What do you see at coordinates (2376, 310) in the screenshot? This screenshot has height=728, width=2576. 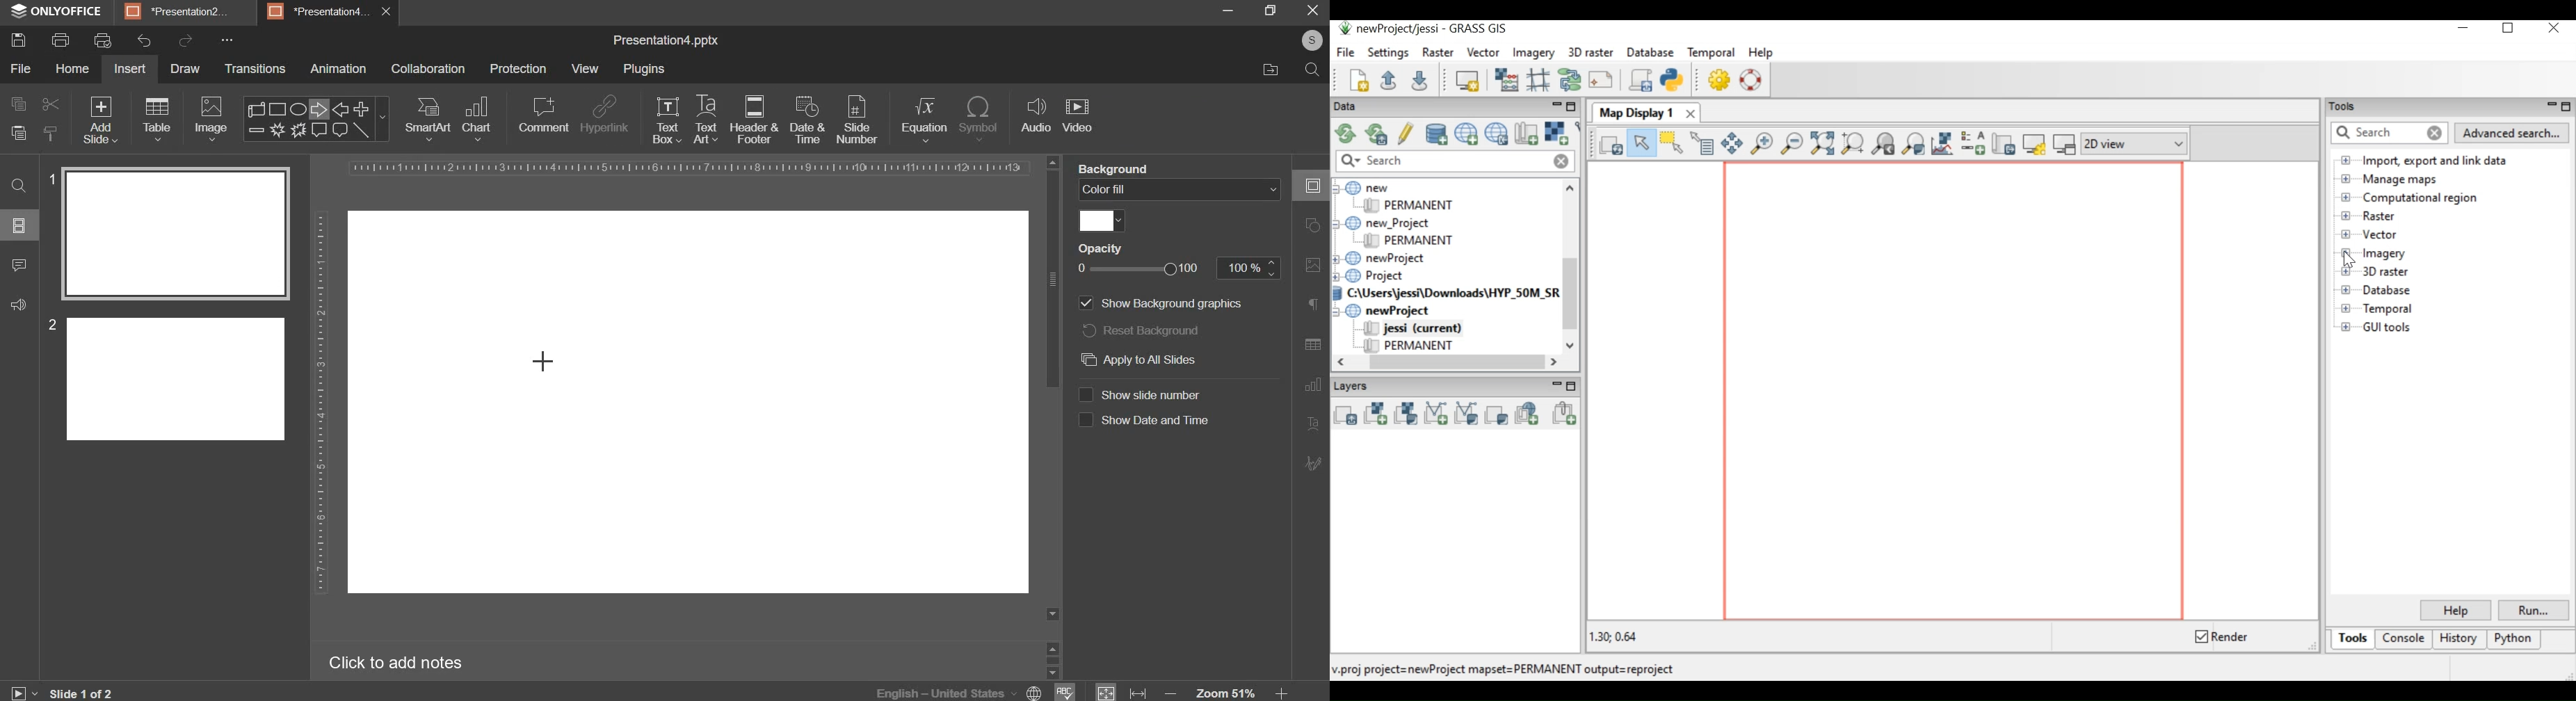 I see `Temporal` at bounding box center [2376, 310].